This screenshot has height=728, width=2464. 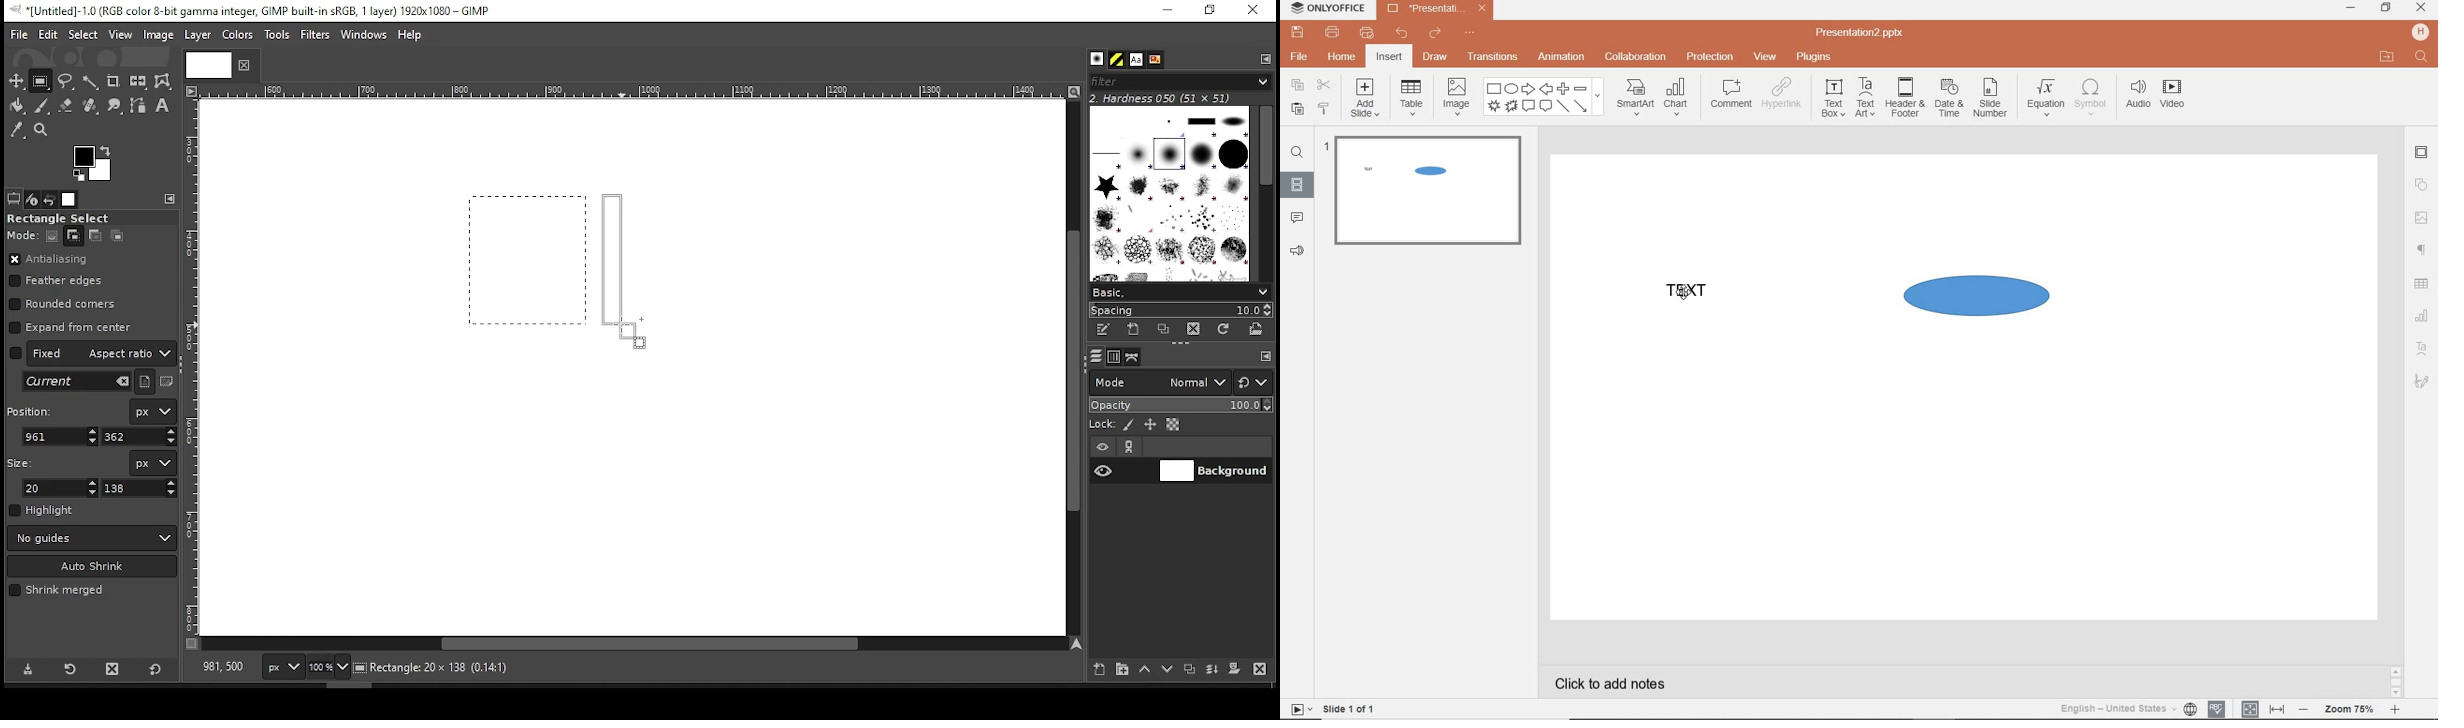 I want to click on customize quick print, so click(x=1365, y=33).